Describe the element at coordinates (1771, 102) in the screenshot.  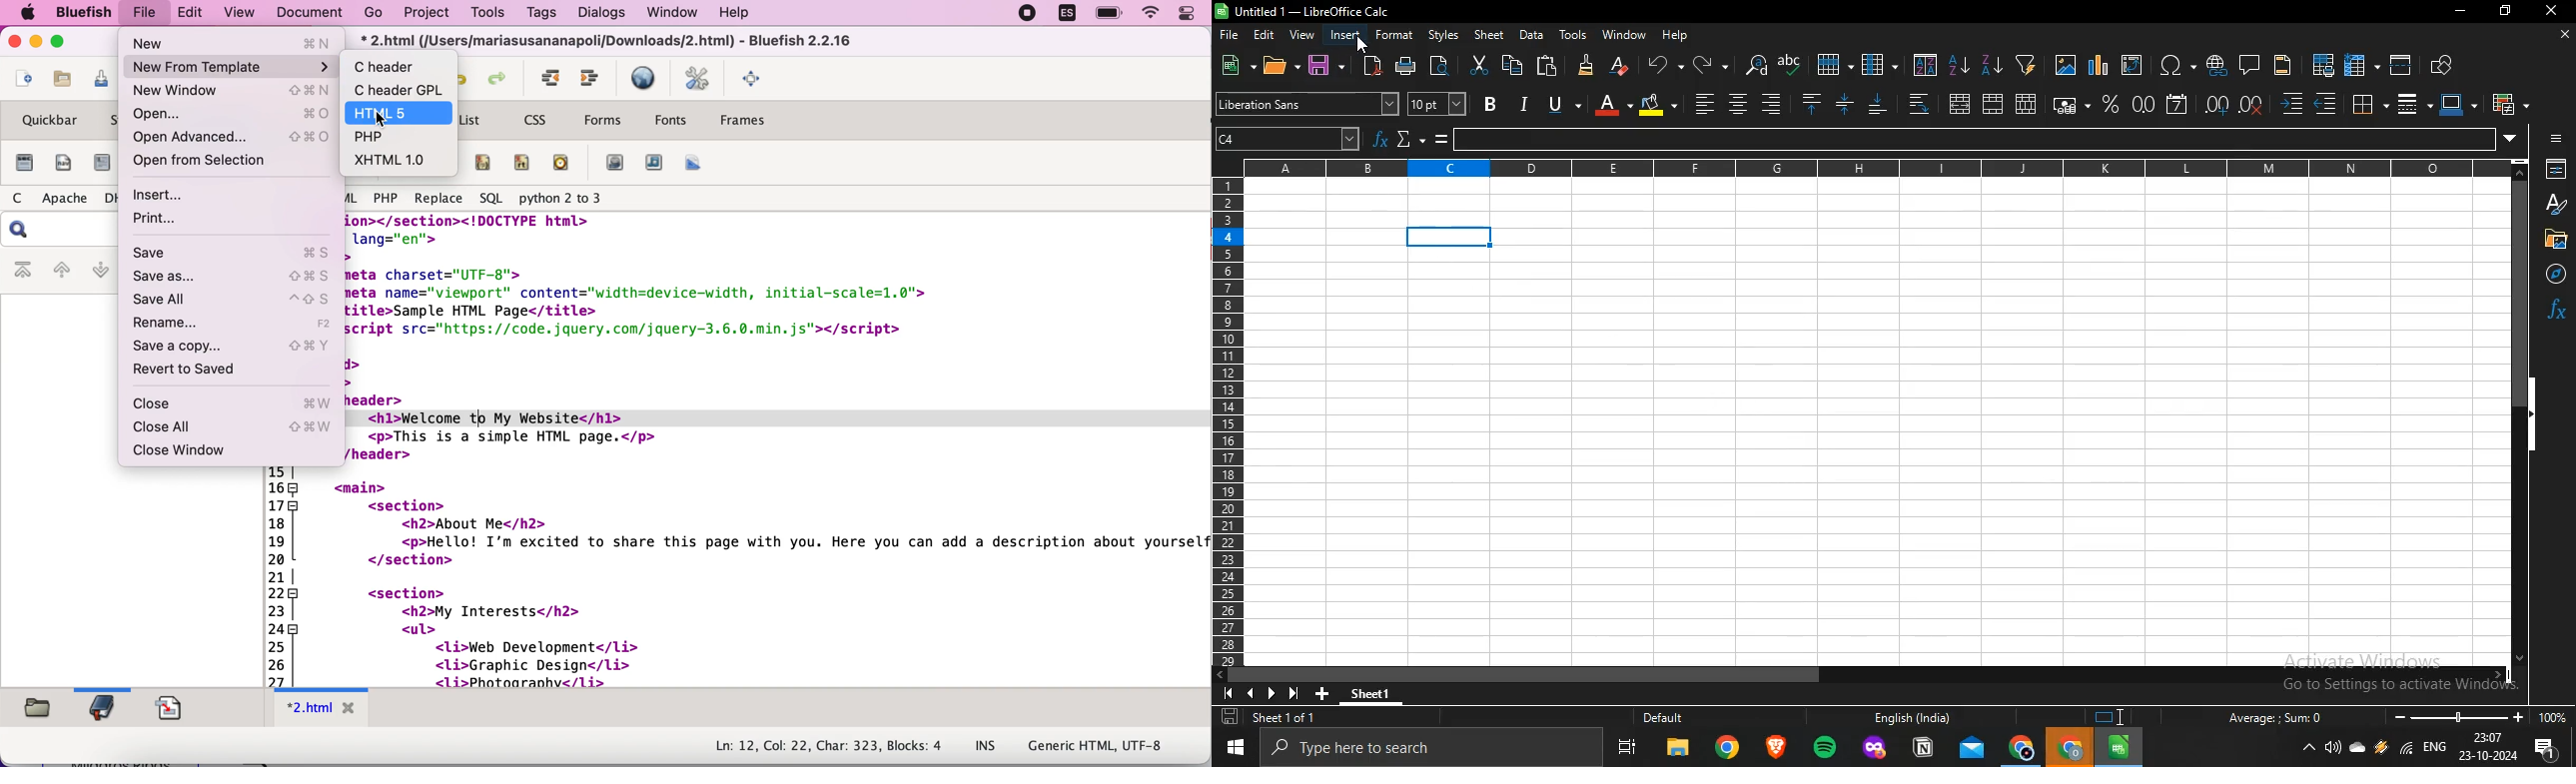
I see `align left` at that location.